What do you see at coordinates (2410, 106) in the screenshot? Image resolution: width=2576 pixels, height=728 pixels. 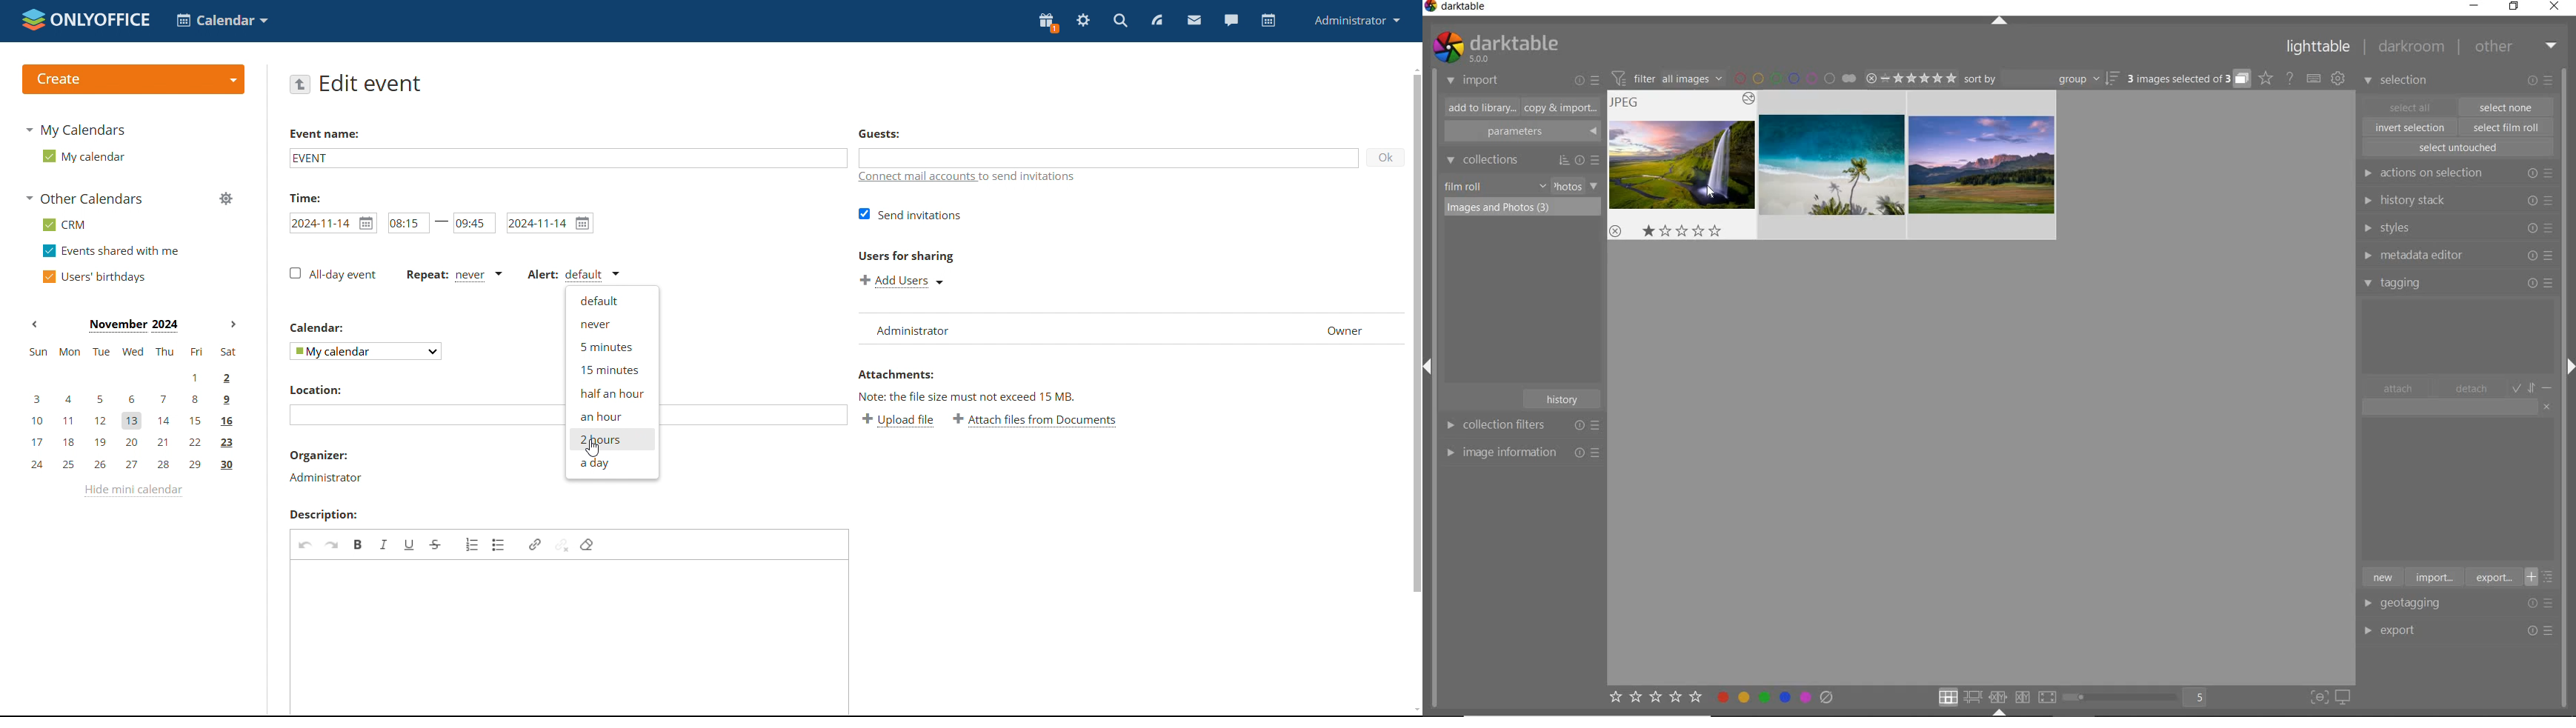 I see `select all` at bounding box center [2410, 106].